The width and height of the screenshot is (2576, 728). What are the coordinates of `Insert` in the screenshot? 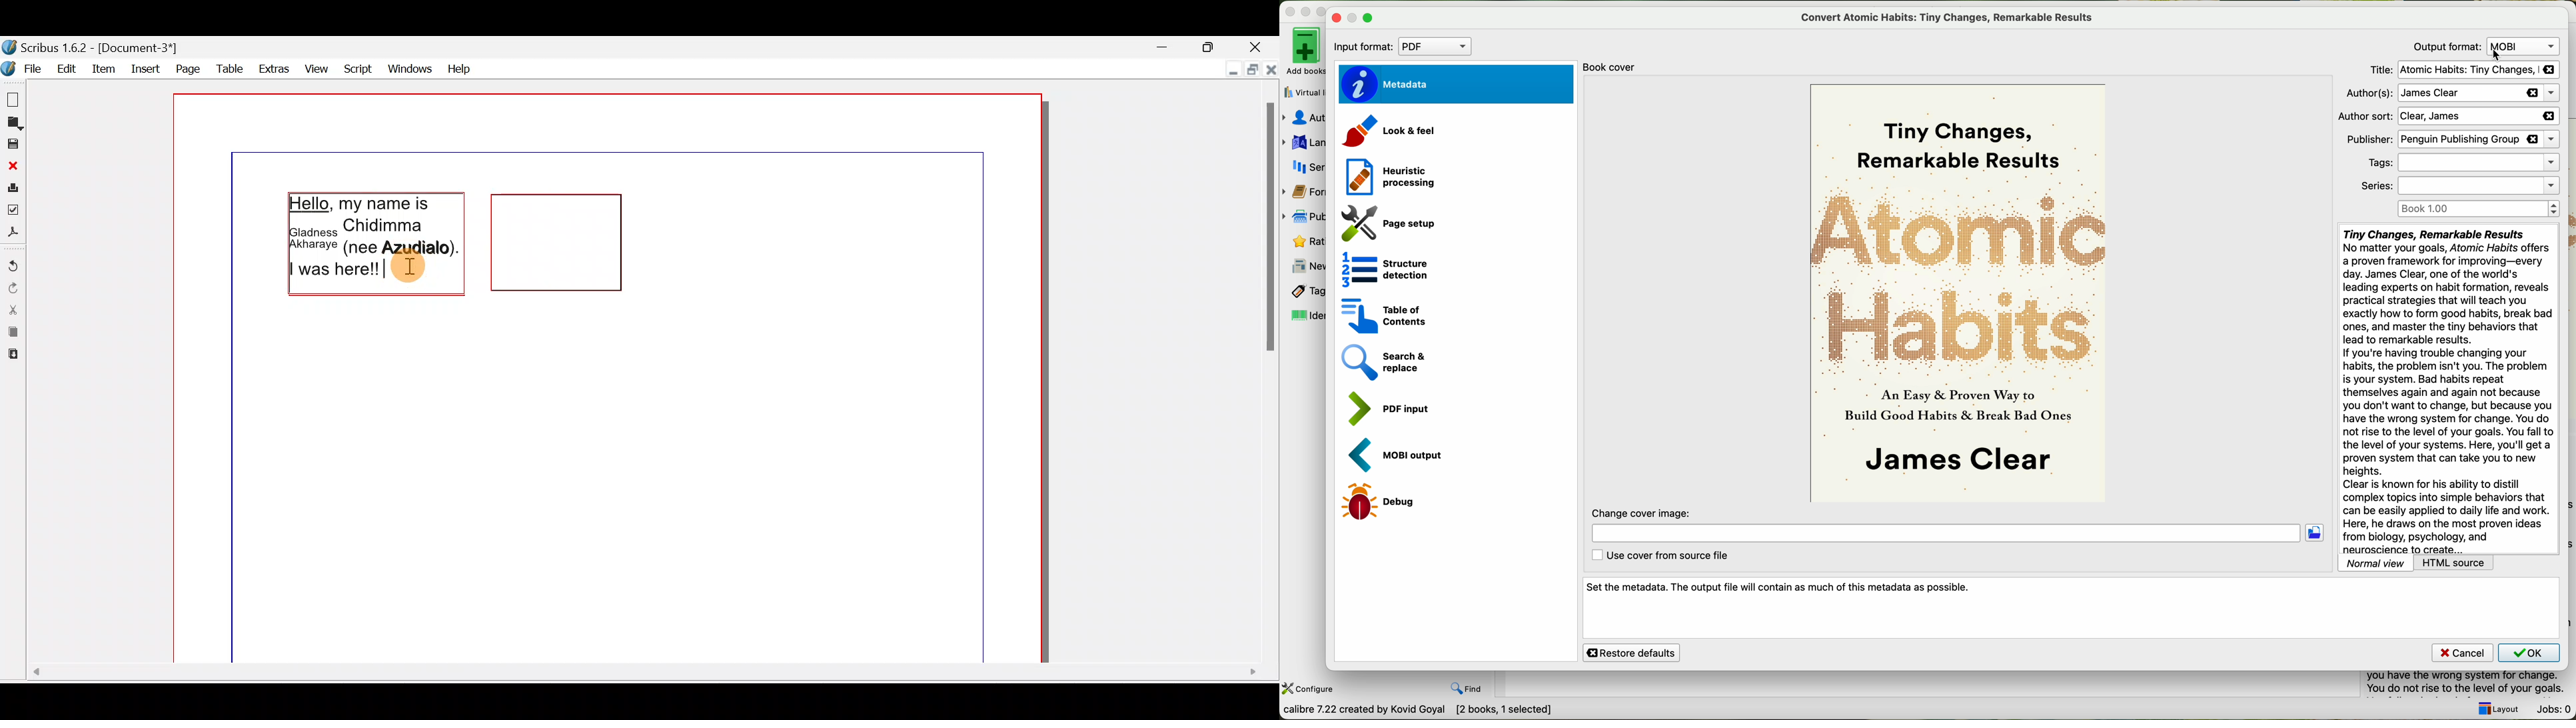 It's located at (143, 67).